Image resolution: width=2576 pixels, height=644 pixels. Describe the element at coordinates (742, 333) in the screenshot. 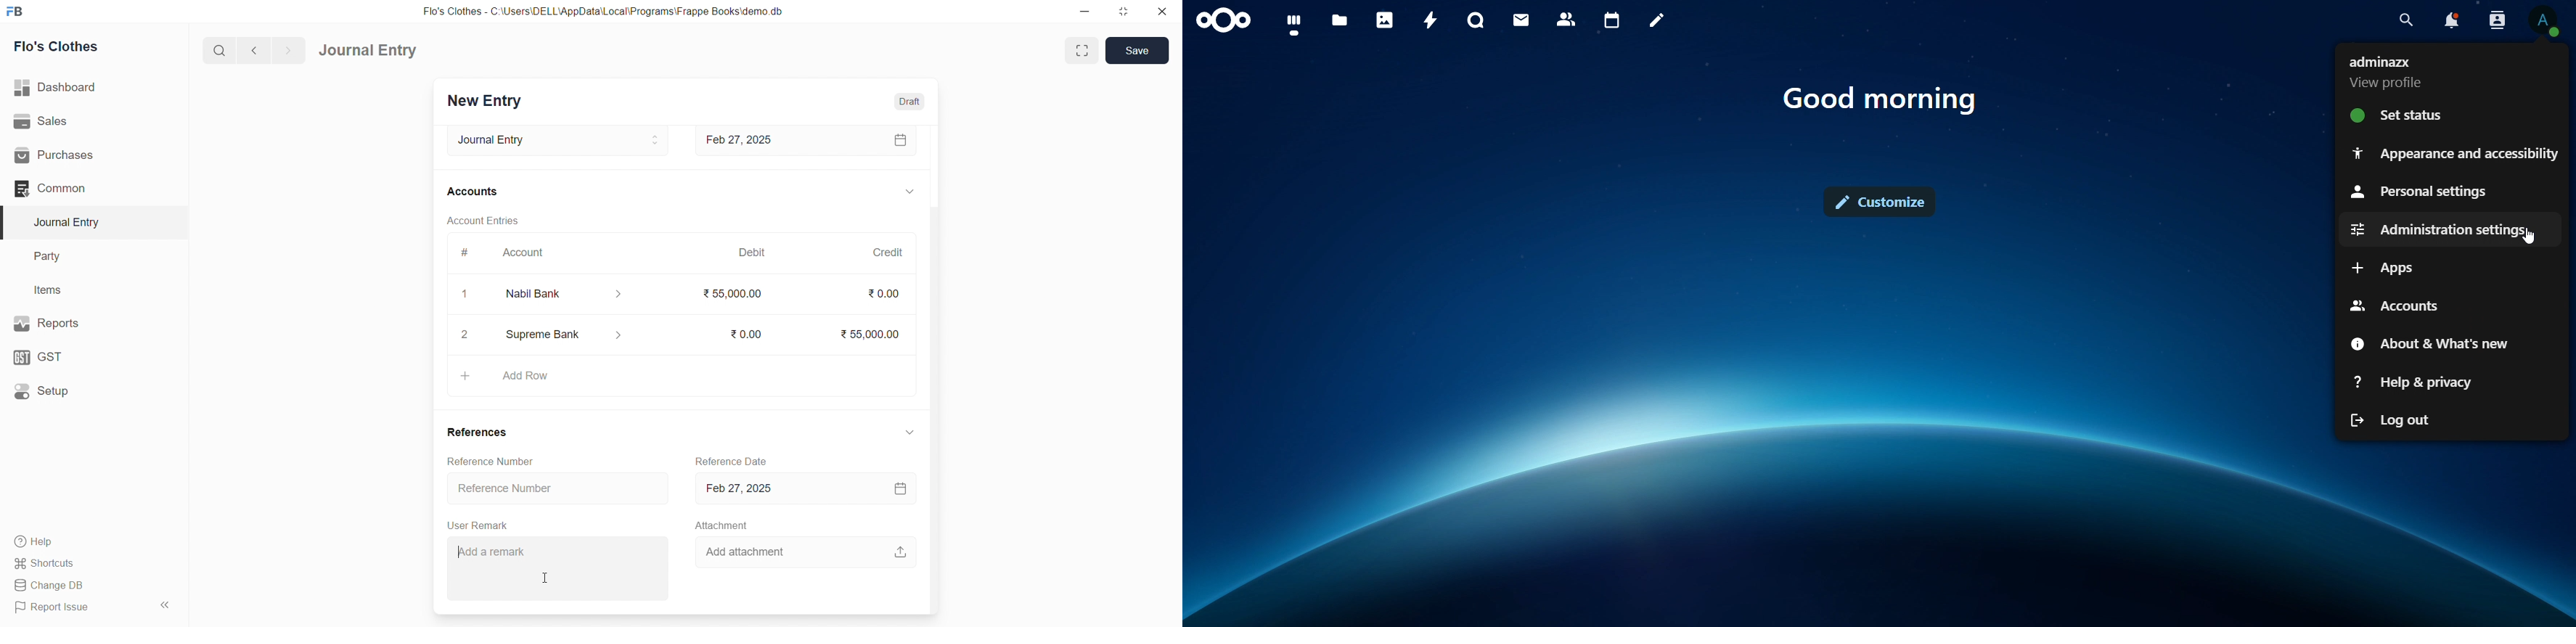

I see `₹0.00` at that location.